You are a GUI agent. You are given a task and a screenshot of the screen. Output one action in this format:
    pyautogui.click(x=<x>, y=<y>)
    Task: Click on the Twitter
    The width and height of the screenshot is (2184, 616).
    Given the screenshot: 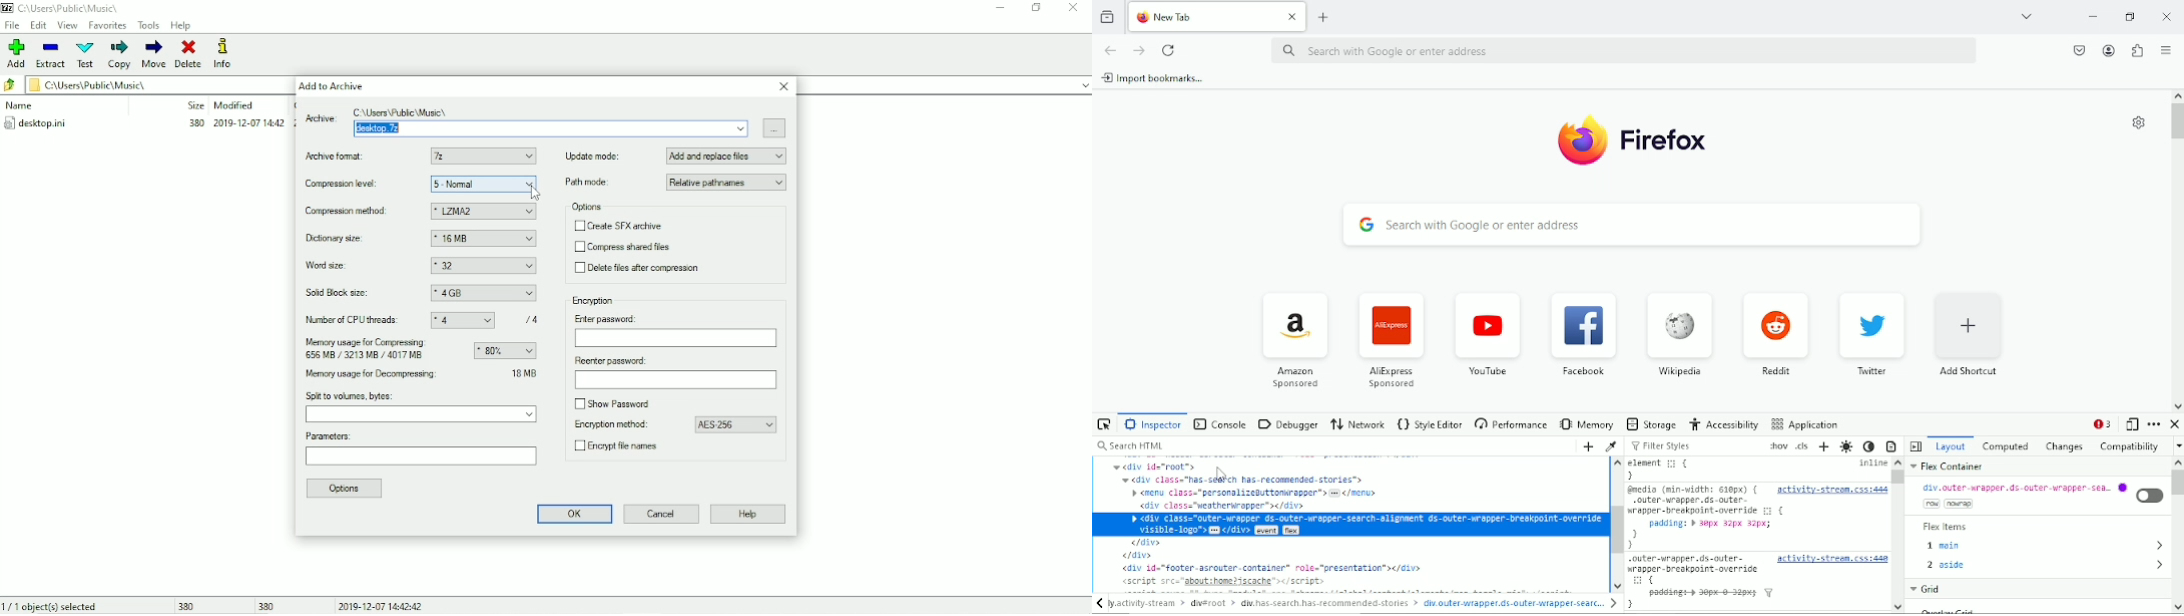 What is the action you would take?
    pyautogui.click(x=1872, y=334)
    